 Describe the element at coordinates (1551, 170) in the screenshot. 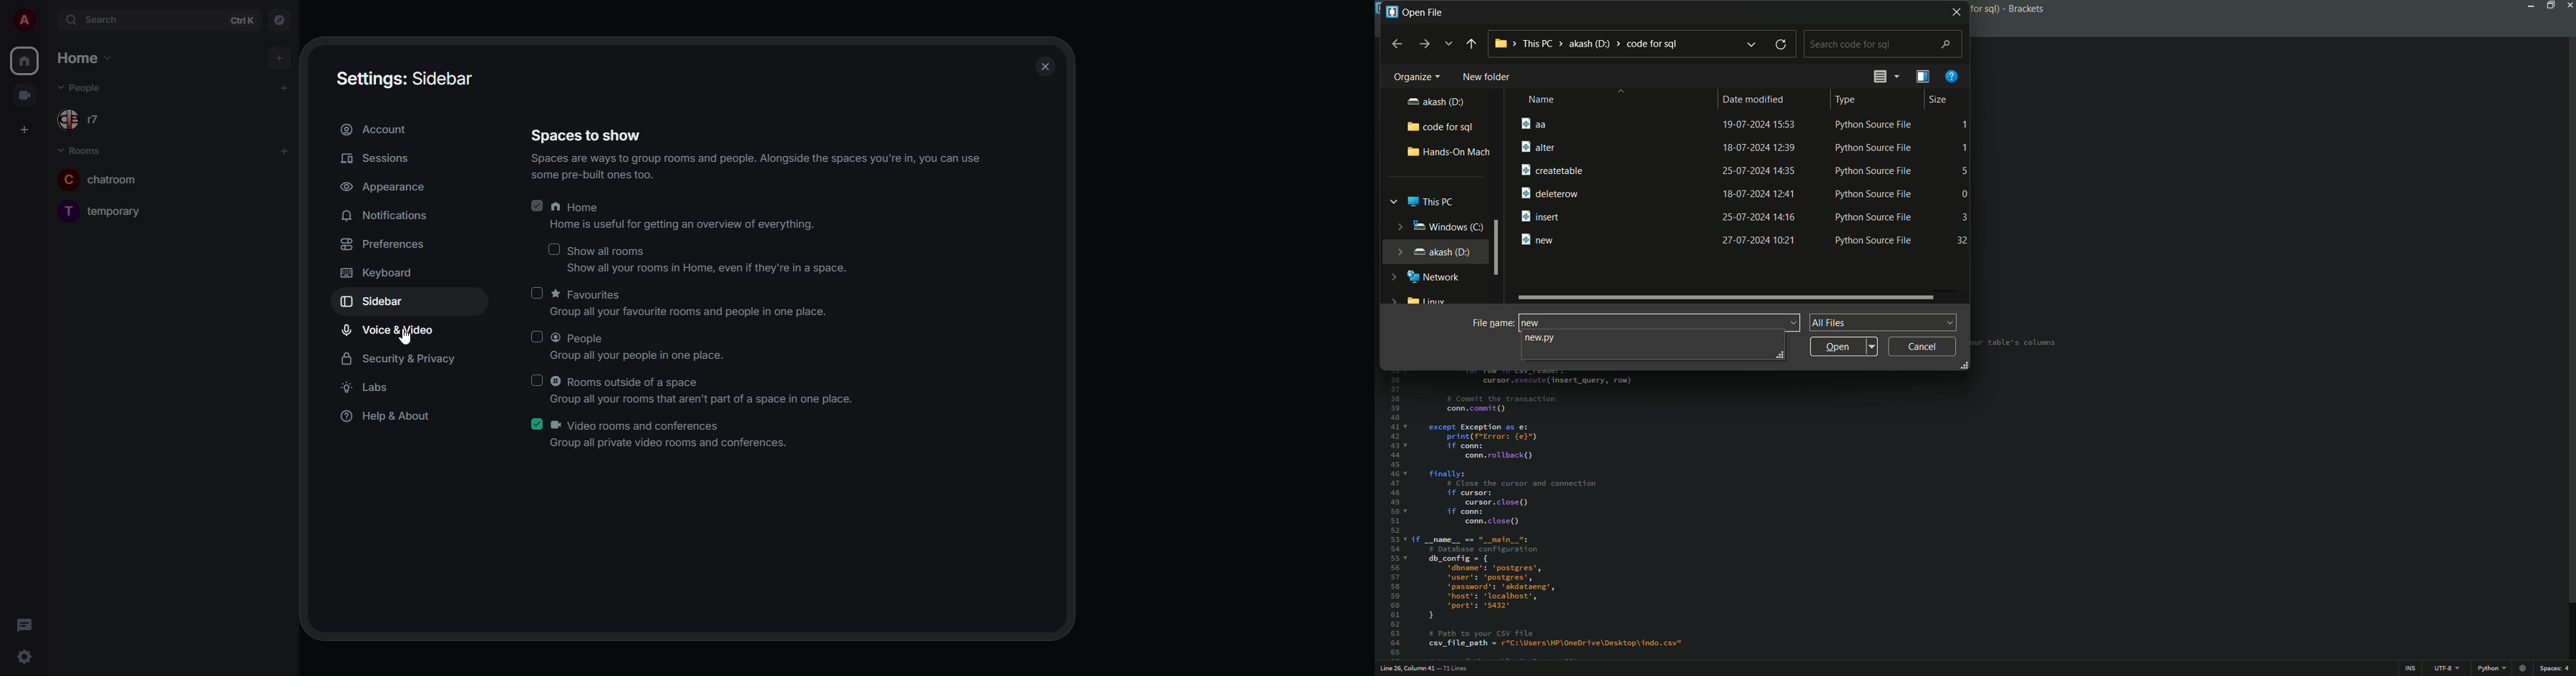

I see `createtable` at that location.